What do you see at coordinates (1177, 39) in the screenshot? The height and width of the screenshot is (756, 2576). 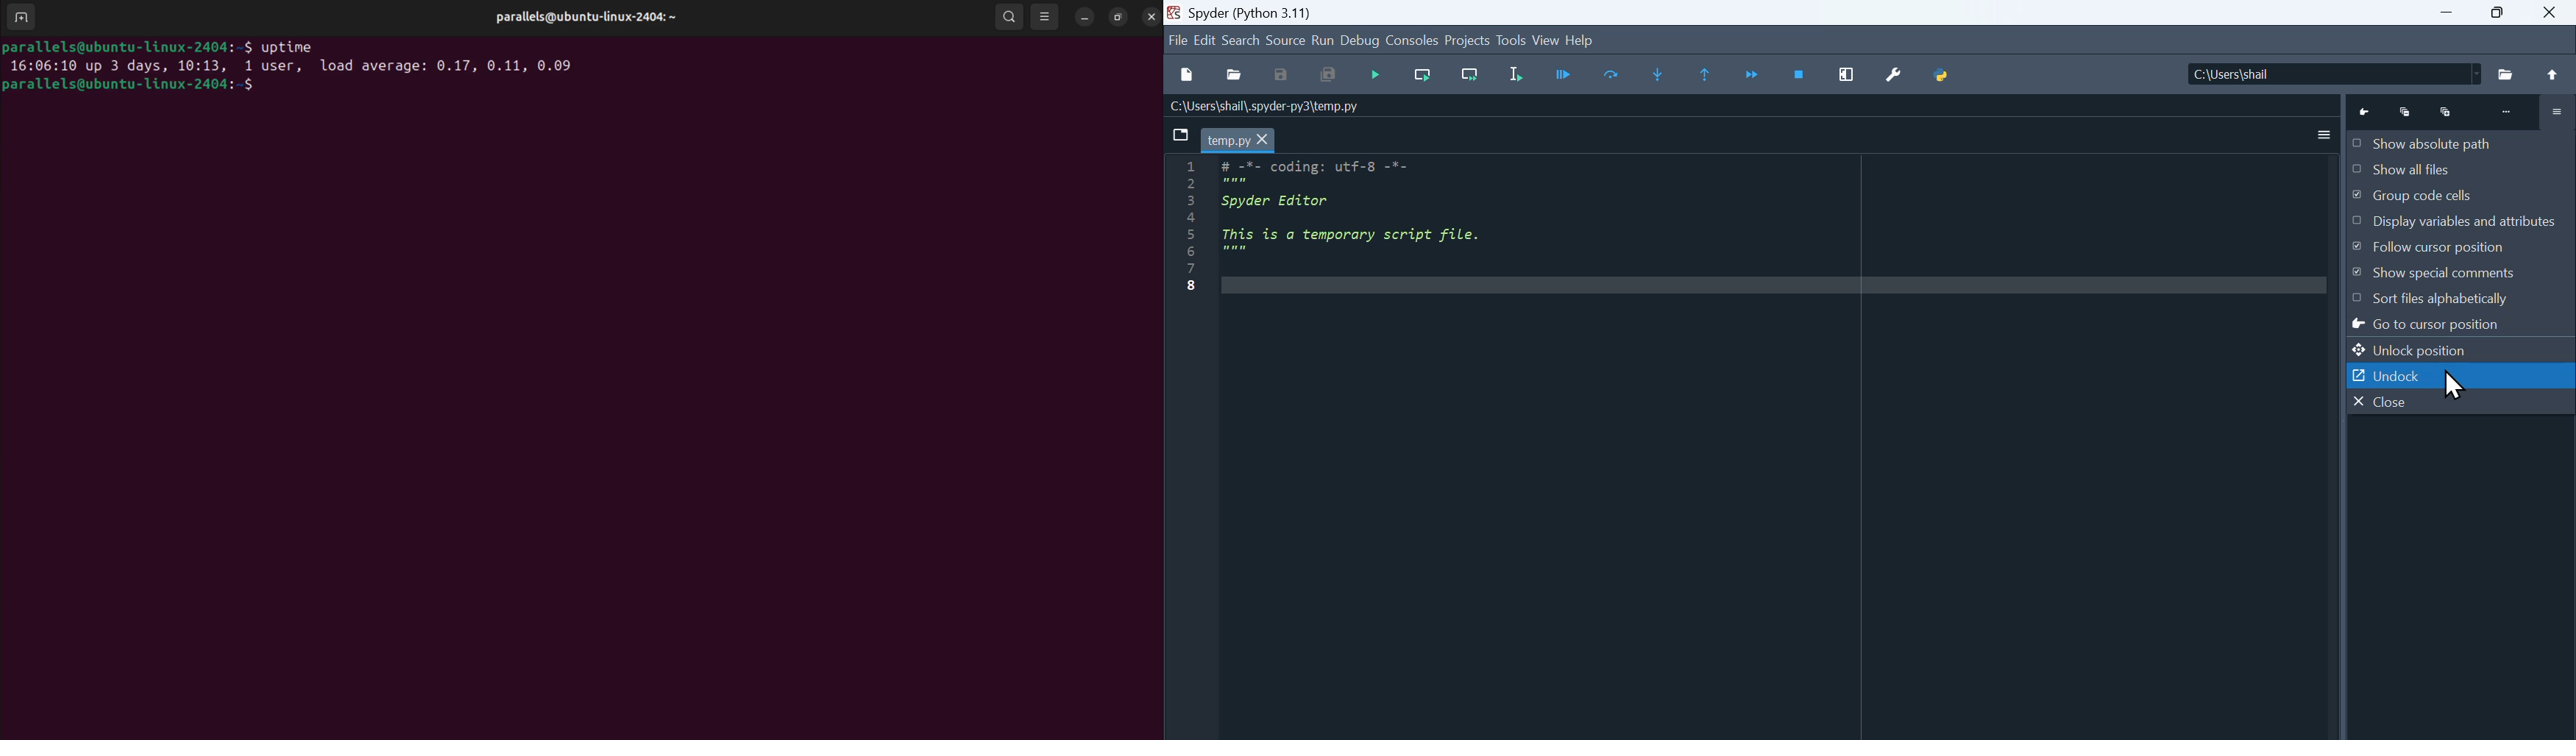 I see `file` at bounding box center [1177, 39].